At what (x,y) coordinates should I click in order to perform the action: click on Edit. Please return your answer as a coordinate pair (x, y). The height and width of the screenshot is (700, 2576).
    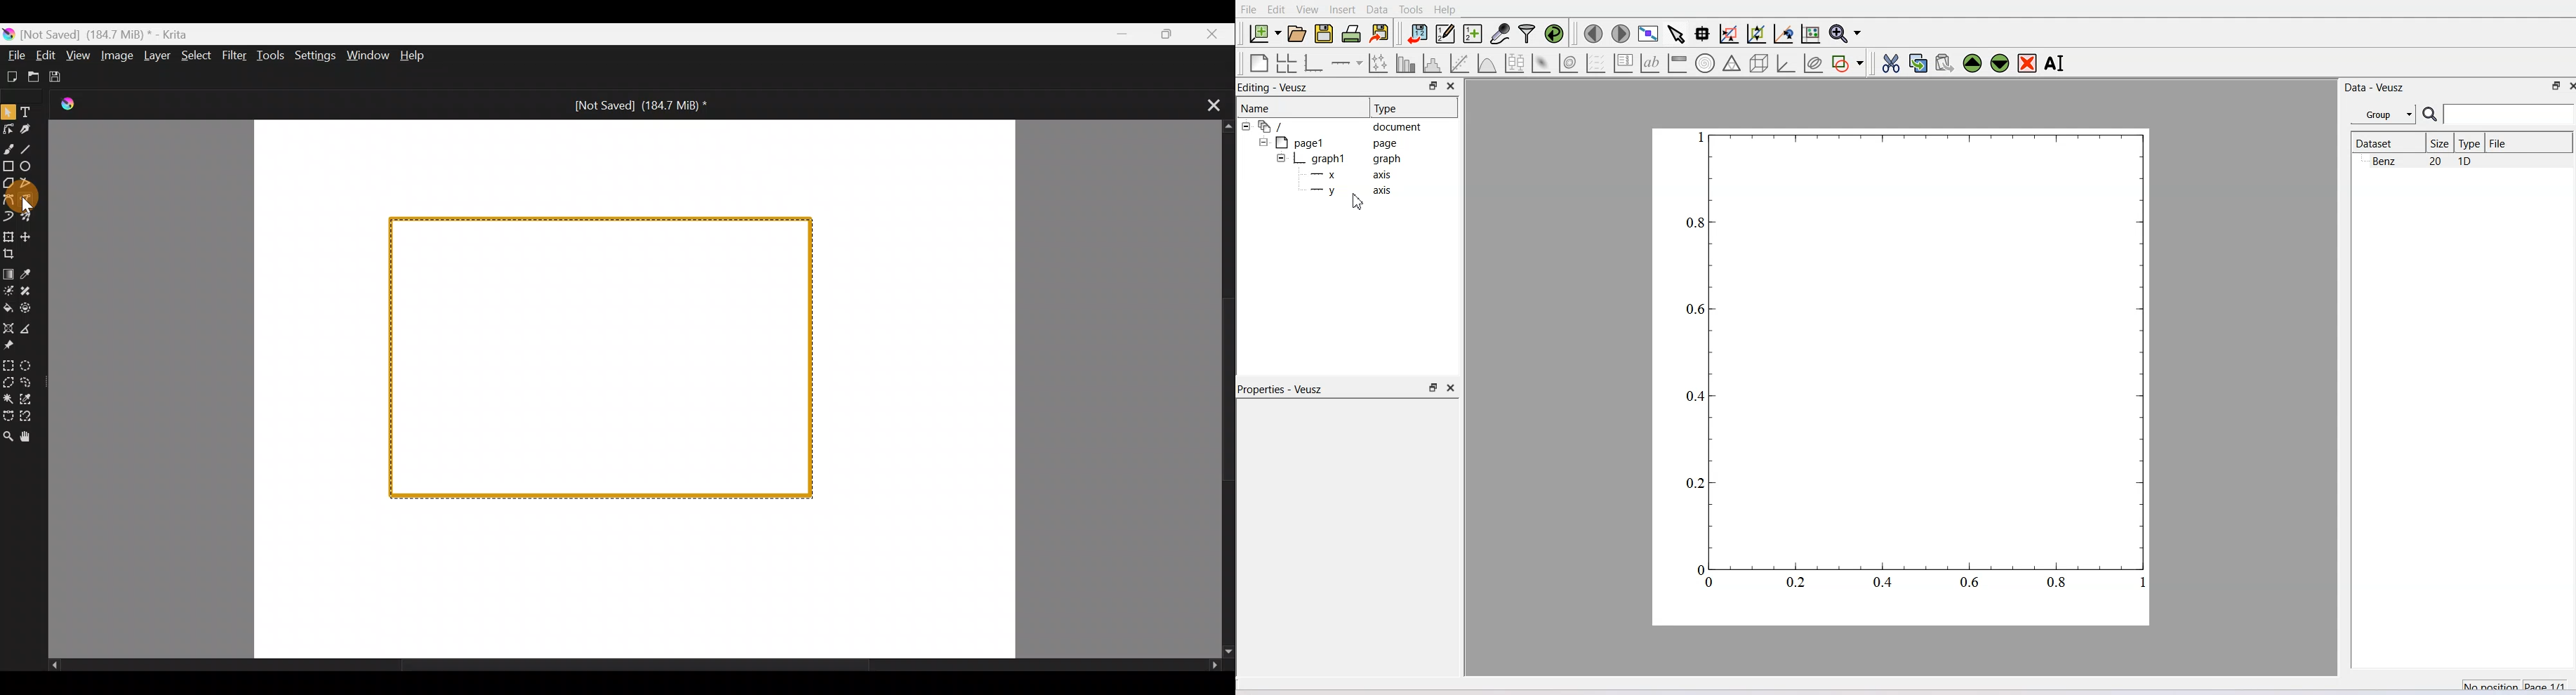
    Looking at the image, I should click on (1277, 10).